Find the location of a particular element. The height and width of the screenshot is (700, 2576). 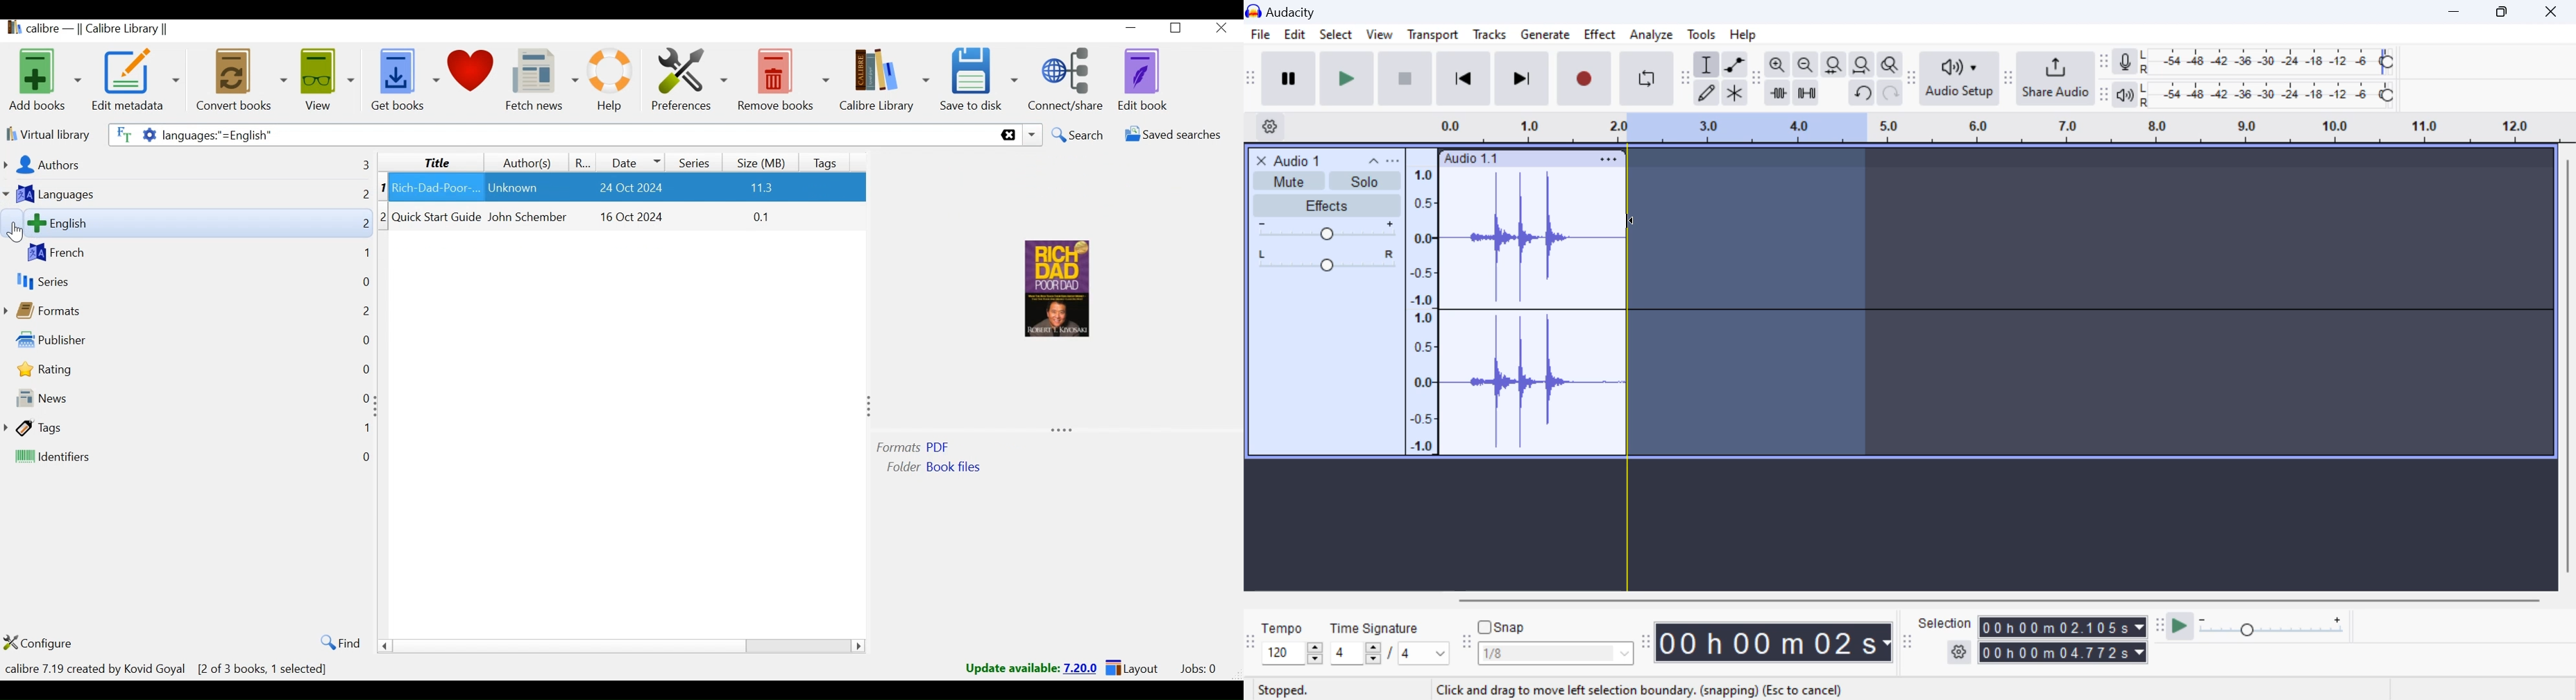

trim audio outside select is located at coordinates (1779, 92).